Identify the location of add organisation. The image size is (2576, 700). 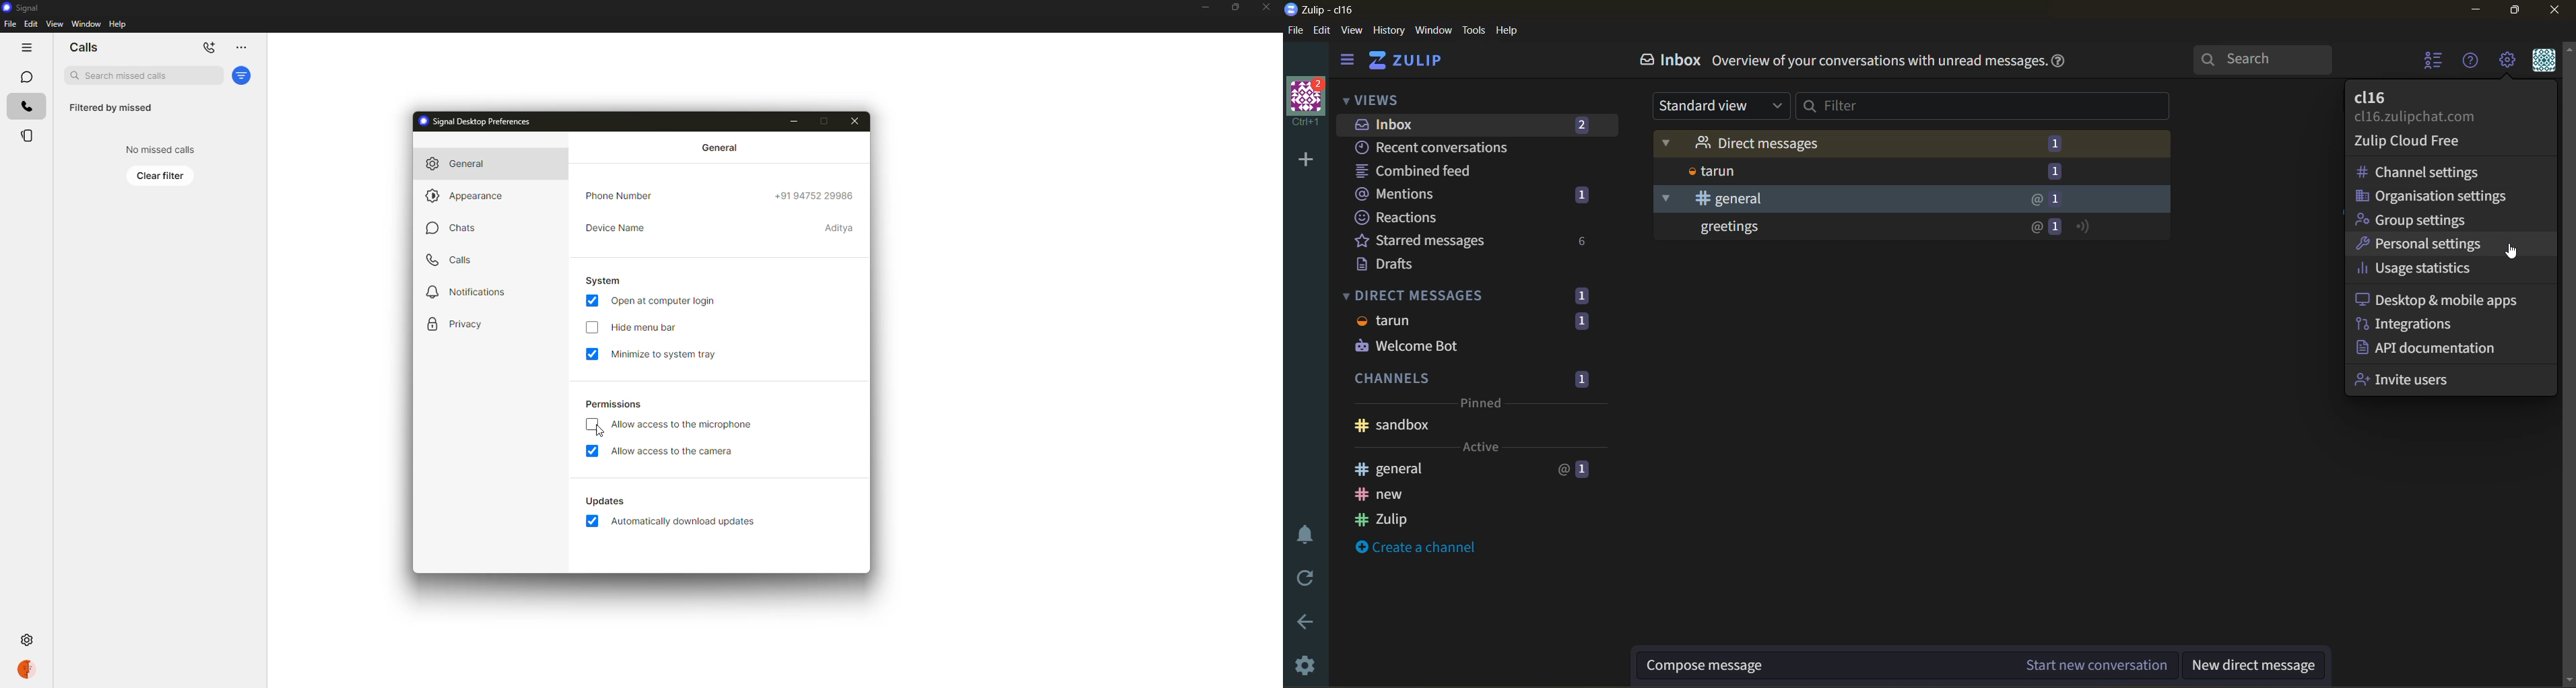
(1304, 160).